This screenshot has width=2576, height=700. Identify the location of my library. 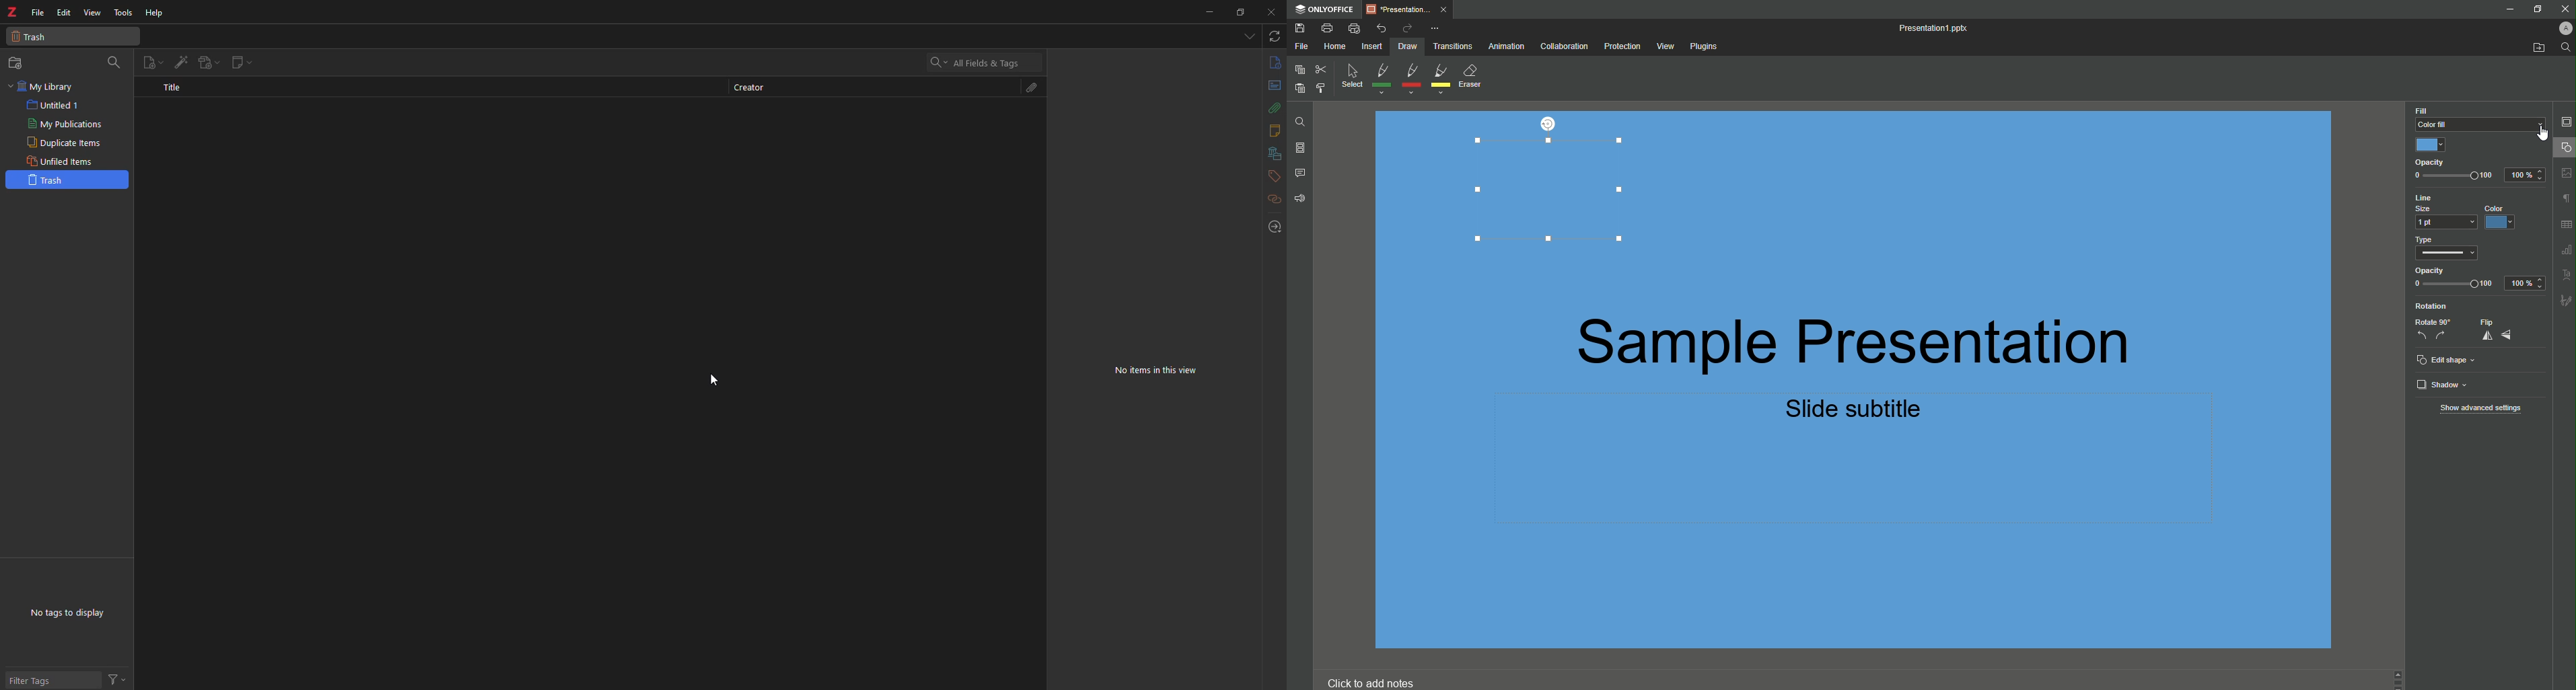
(47, 86).